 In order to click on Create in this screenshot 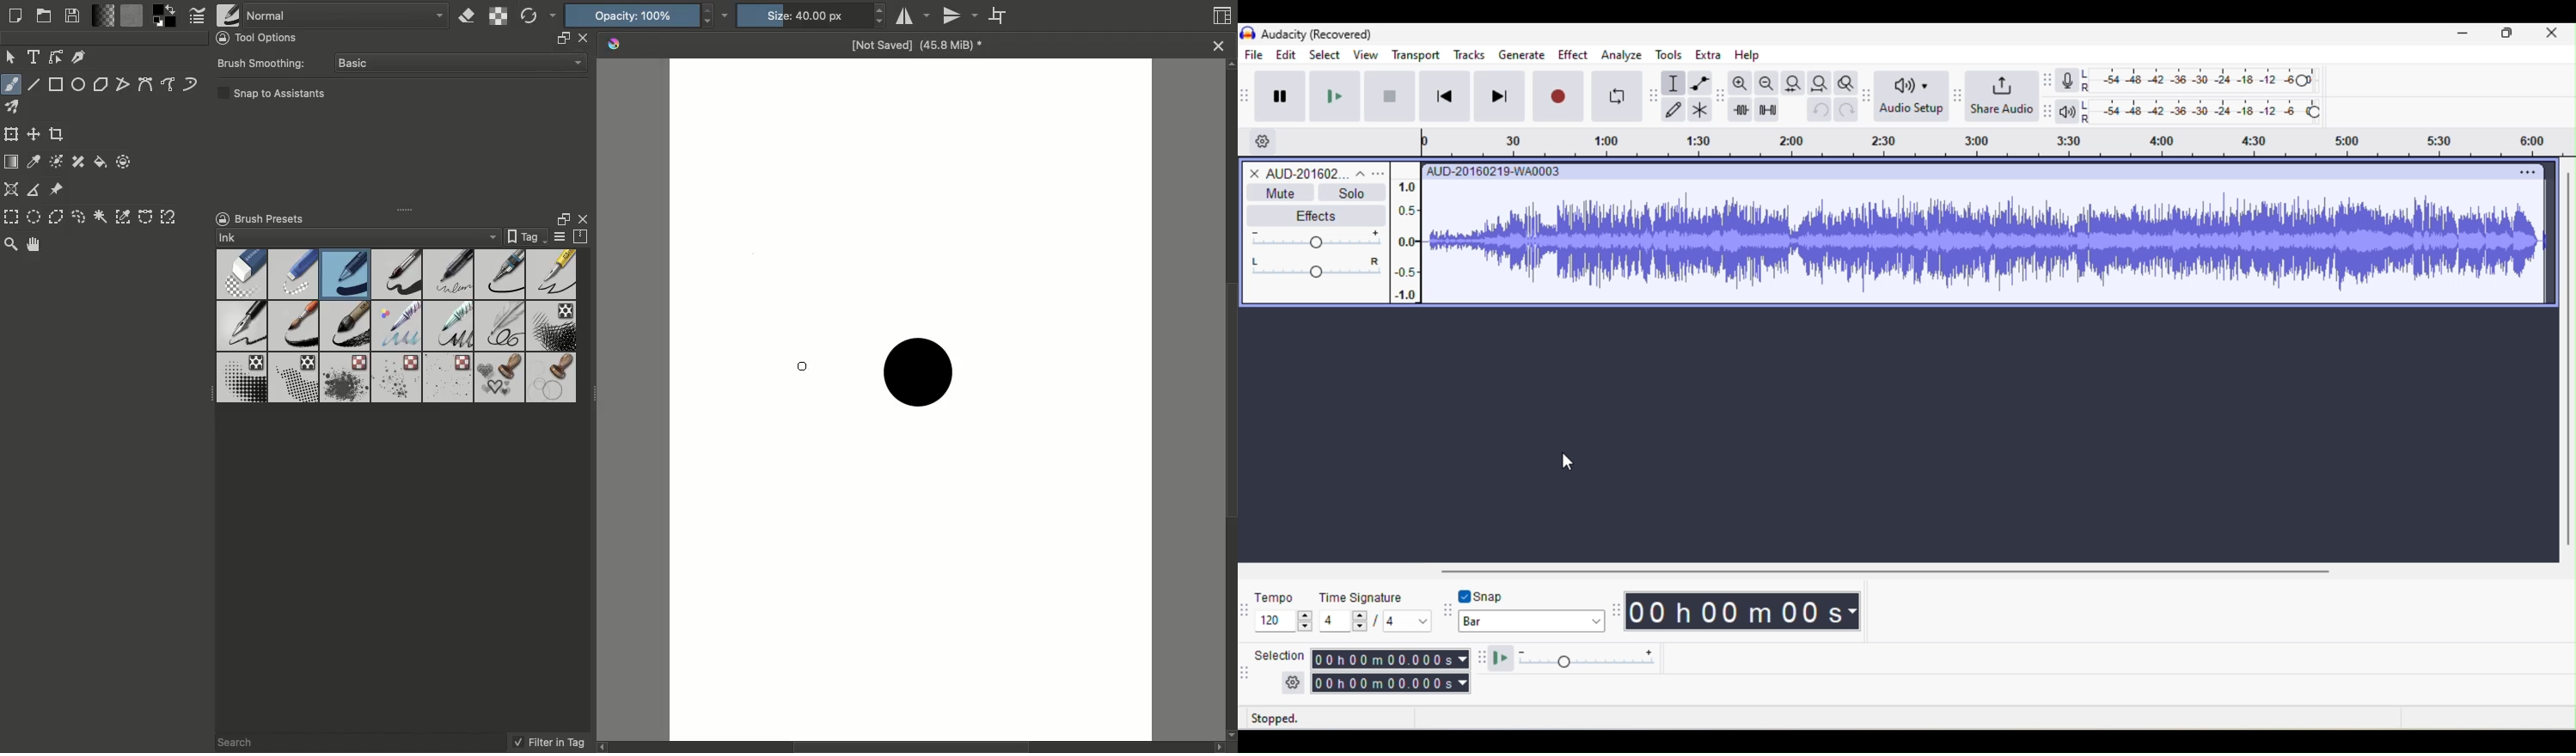, I will do `click(14, 16)`.